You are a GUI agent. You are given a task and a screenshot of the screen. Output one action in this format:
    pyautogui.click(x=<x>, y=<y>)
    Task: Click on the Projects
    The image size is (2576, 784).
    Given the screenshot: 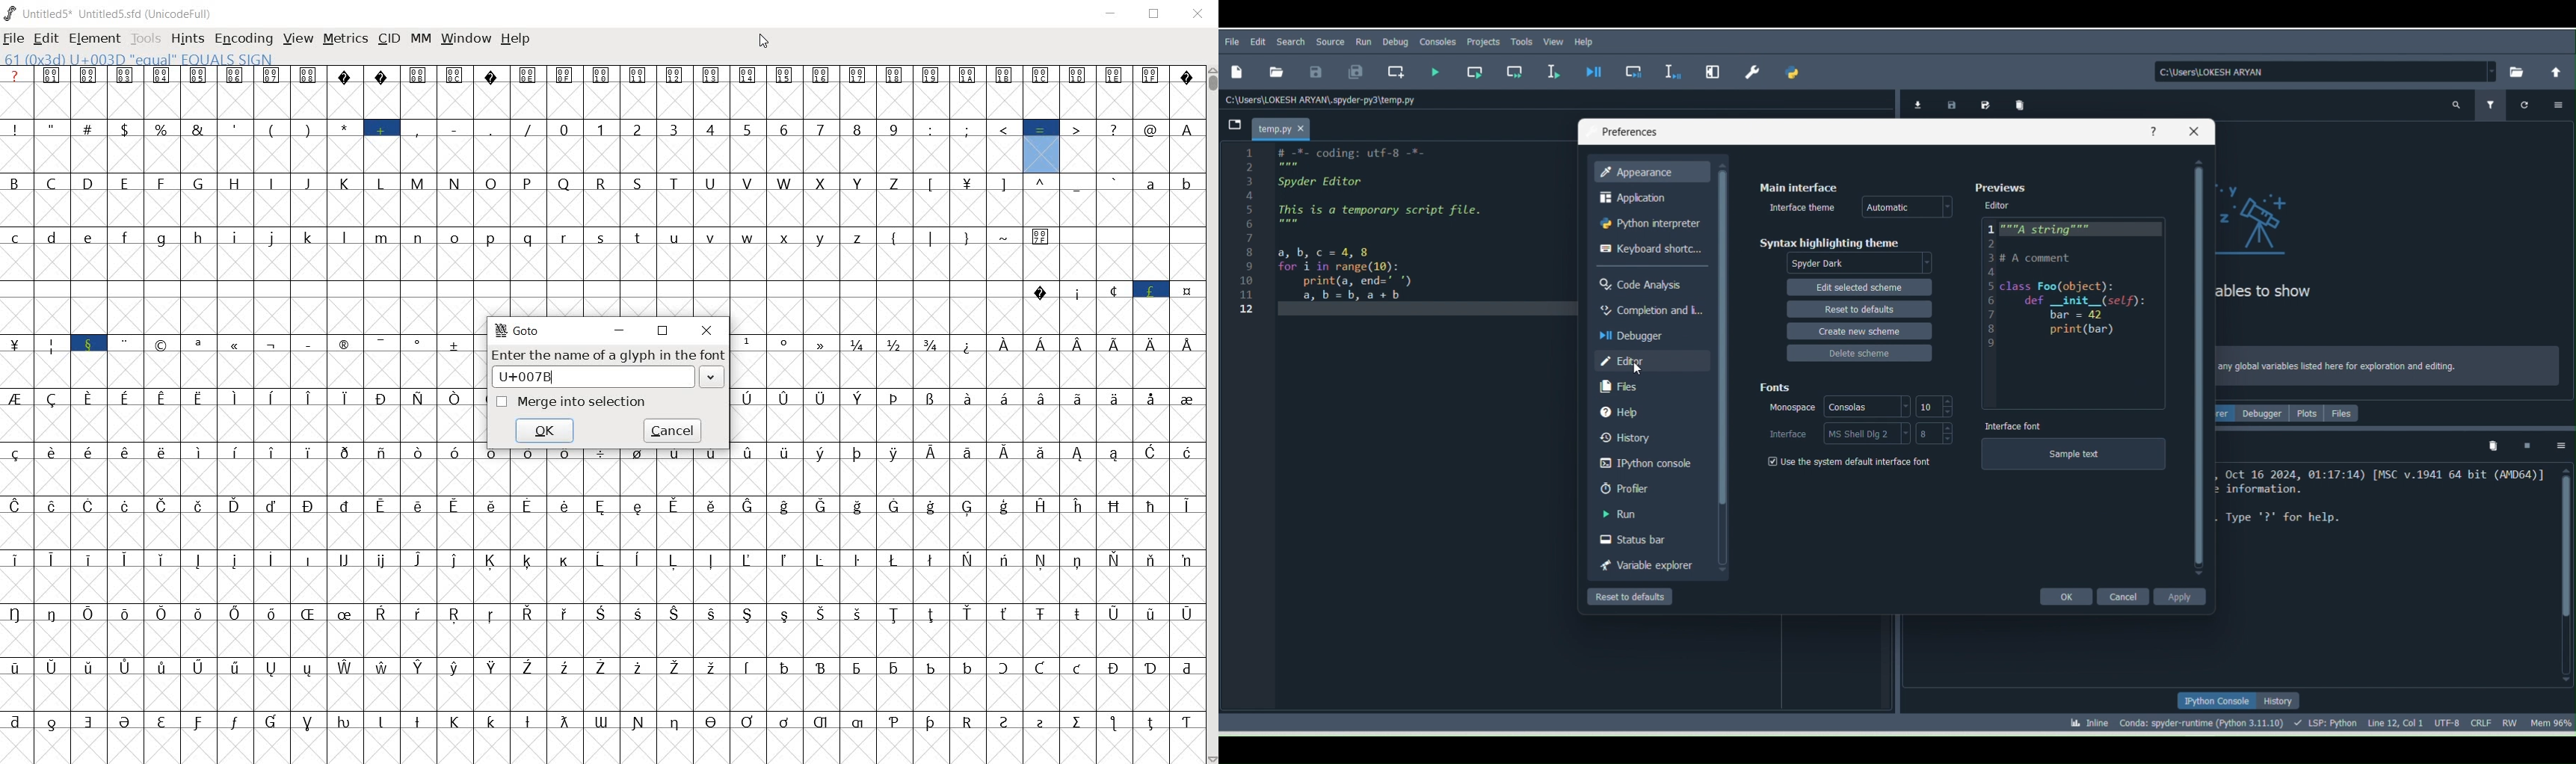 What is the action you would take?
    pyautogui.click(x=1483, y=42)
    